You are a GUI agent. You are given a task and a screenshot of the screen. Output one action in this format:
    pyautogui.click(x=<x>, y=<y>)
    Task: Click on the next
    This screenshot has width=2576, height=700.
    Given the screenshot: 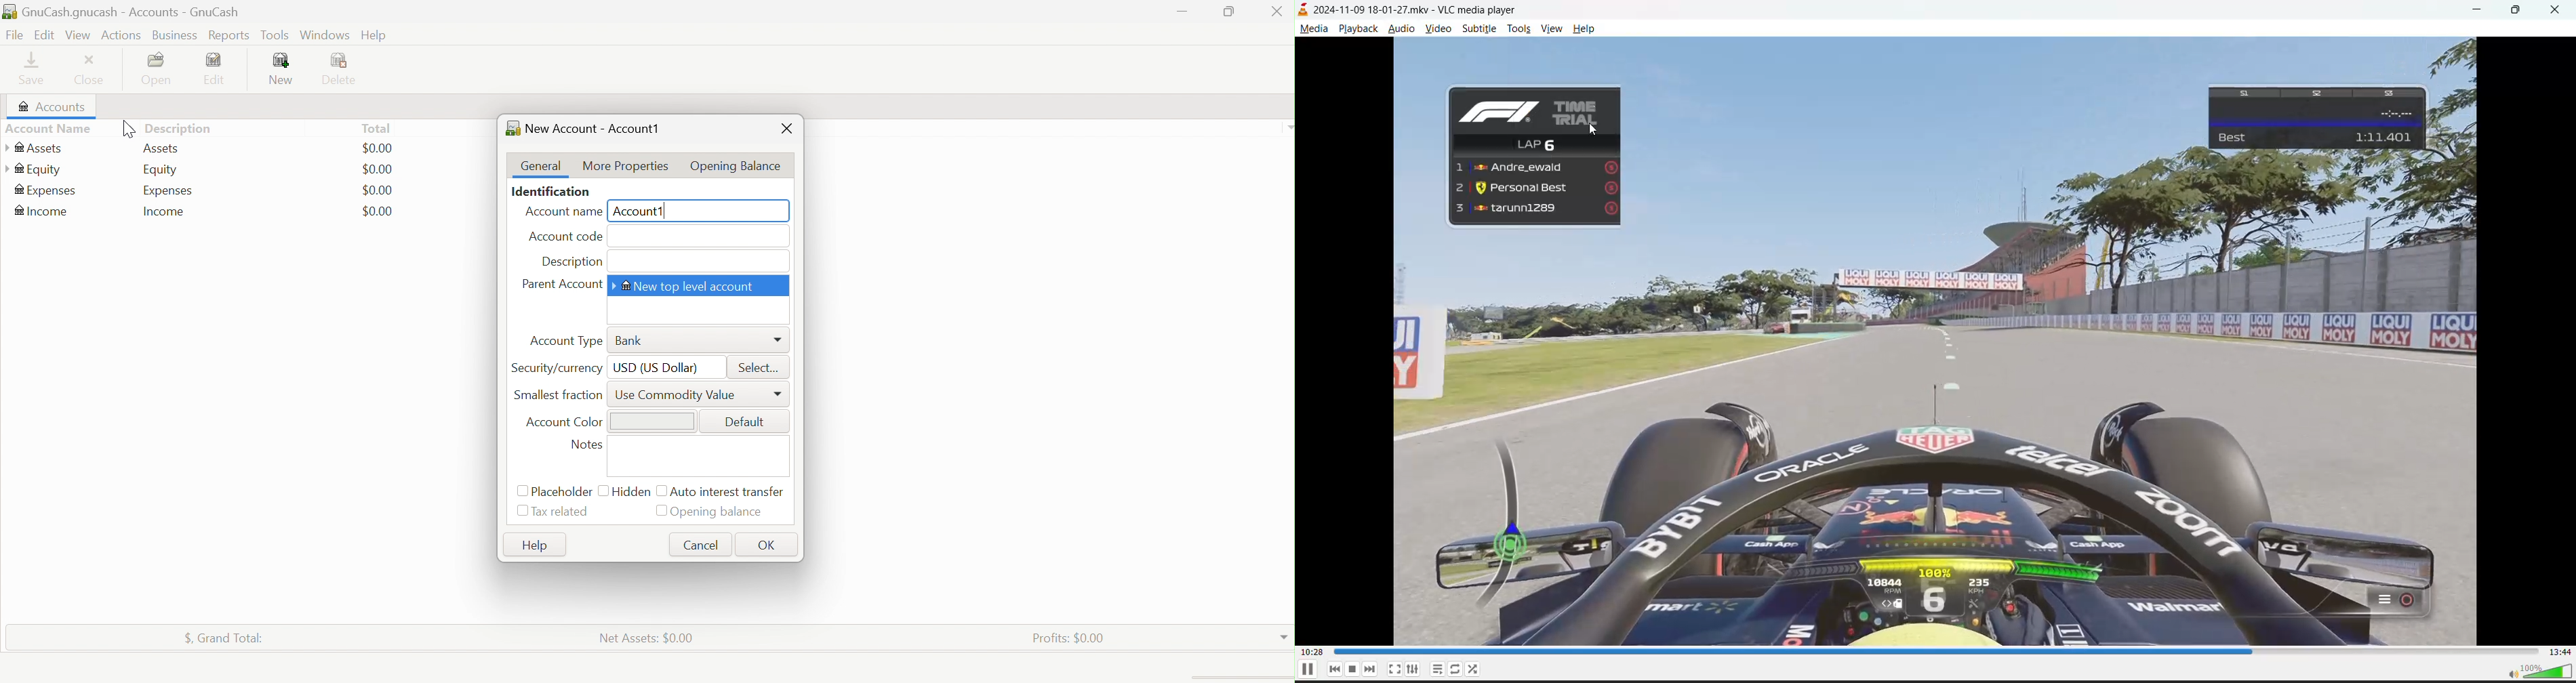 What is the action you would take?
    pyautogui.click(x=1368, y=670)
    